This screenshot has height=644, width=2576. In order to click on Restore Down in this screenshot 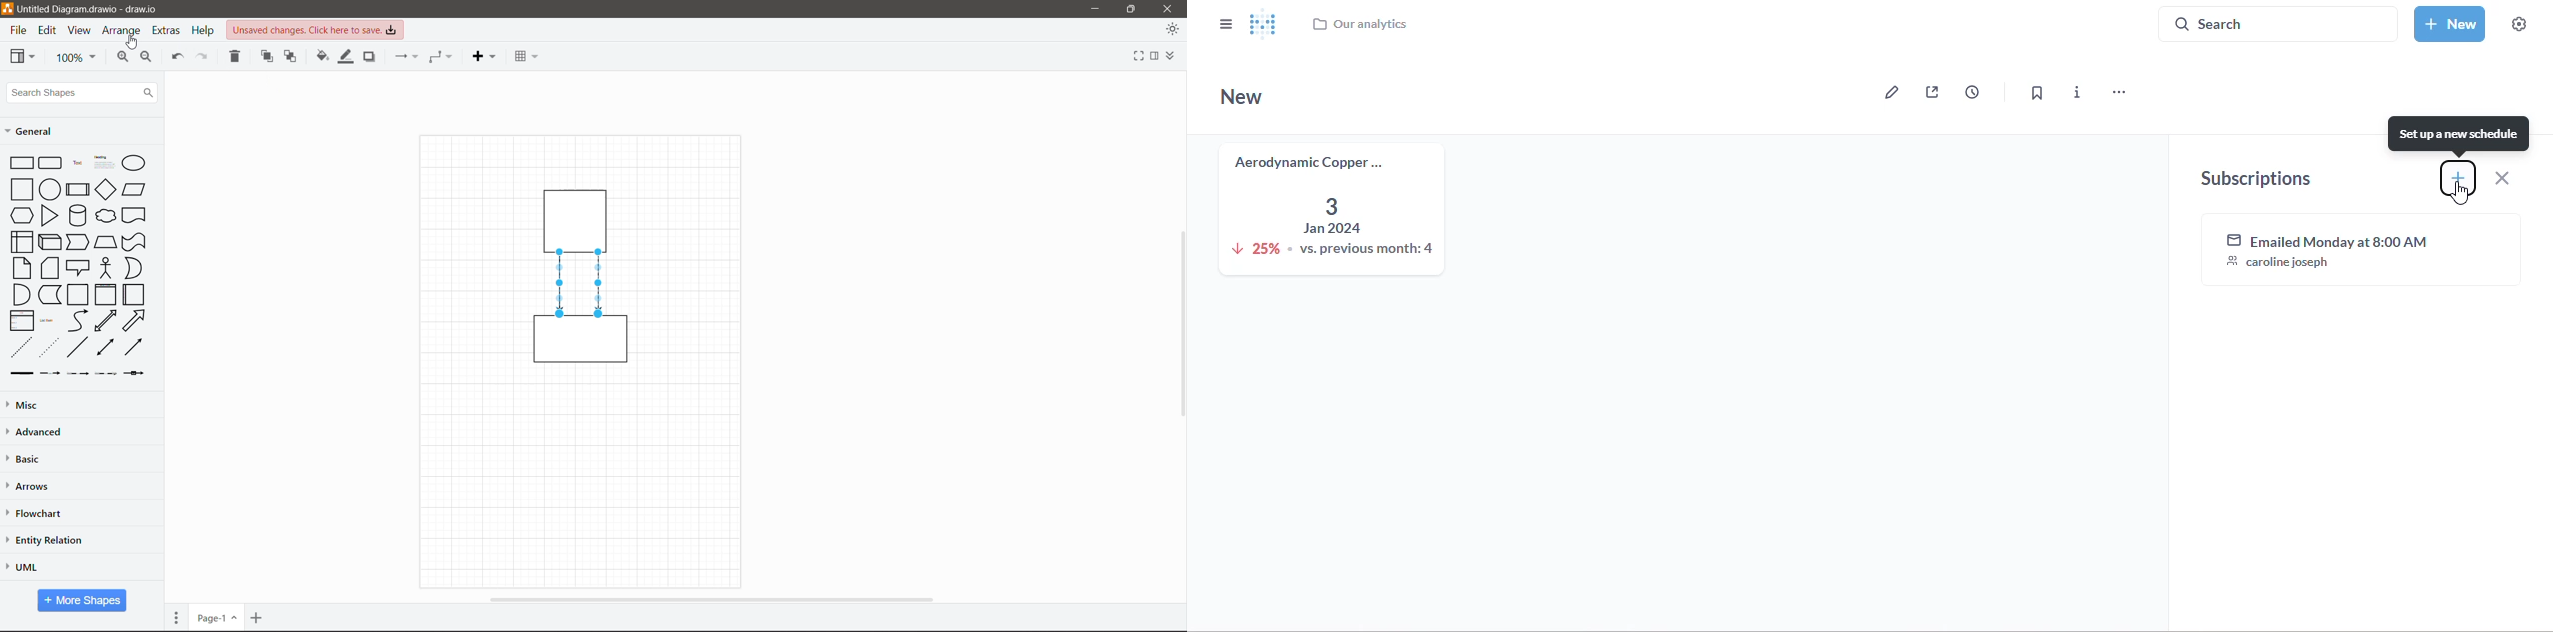, I will do `click(1132, 8)`.